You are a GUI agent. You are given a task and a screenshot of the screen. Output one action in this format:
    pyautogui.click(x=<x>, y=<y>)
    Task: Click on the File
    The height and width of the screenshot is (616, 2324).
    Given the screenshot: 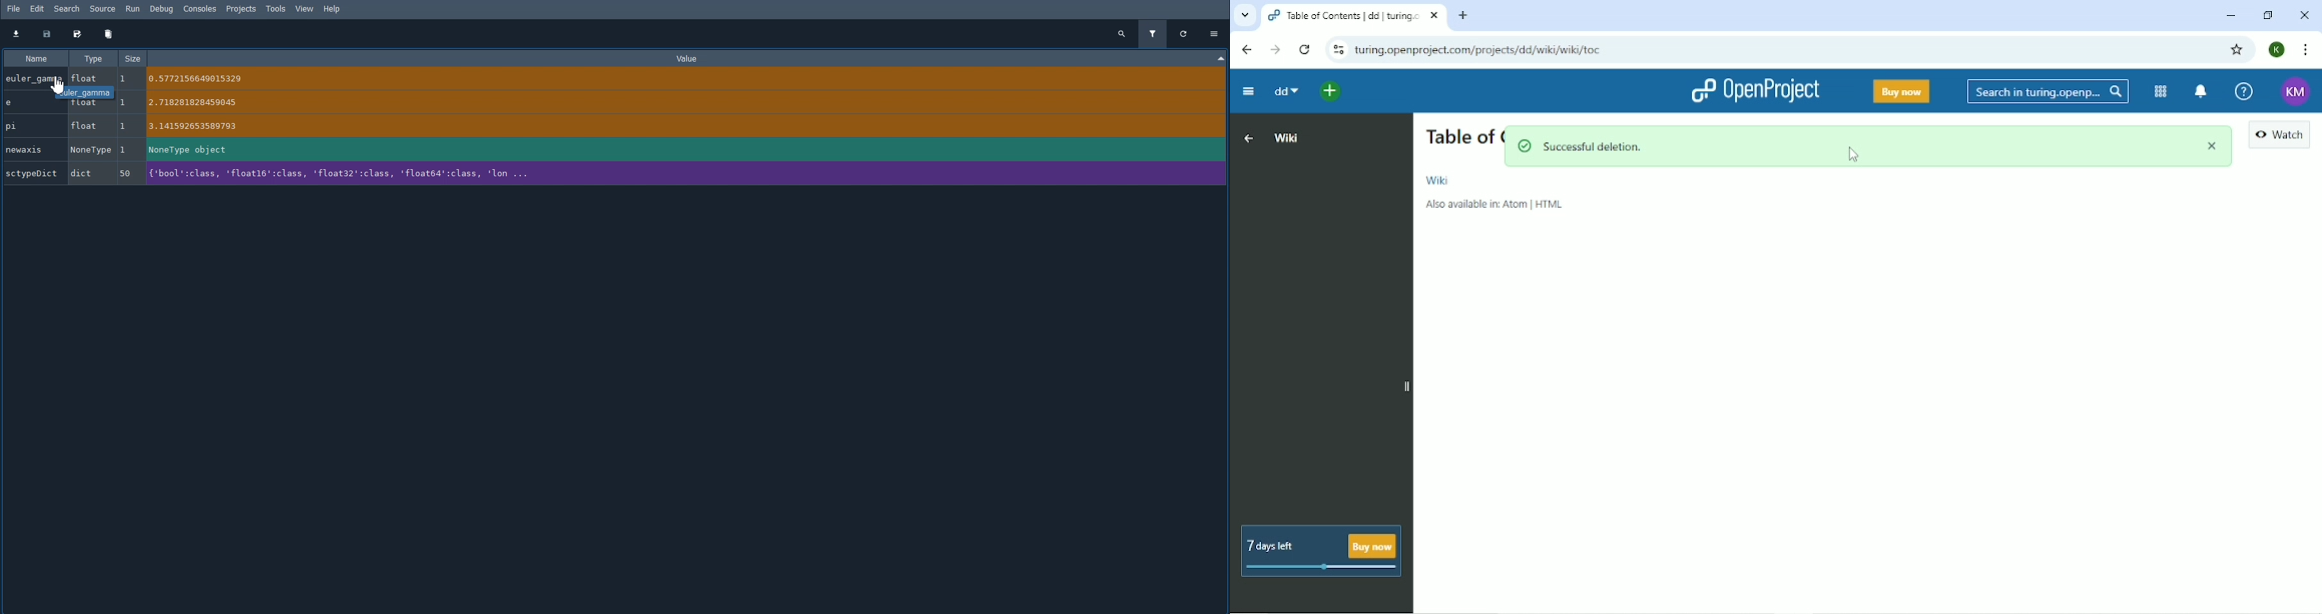 What is the action you would take?
    pyautogui.click(x=12, y=9)
    